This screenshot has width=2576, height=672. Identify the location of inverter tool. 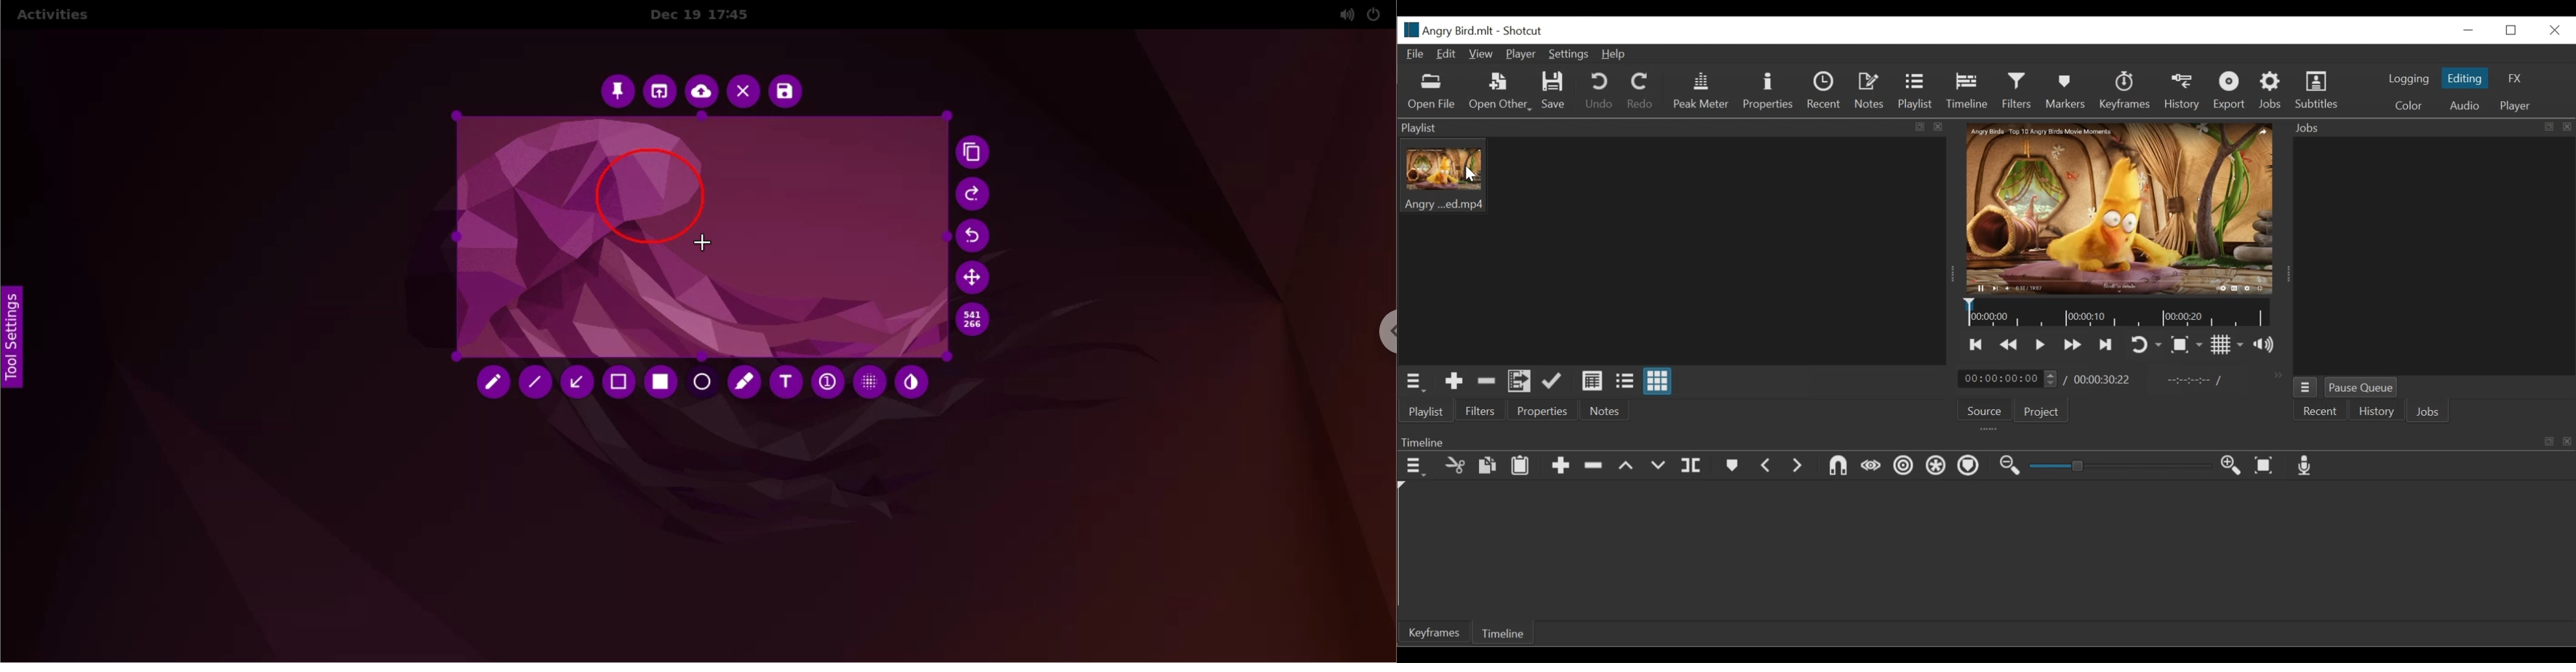
(912, 383).